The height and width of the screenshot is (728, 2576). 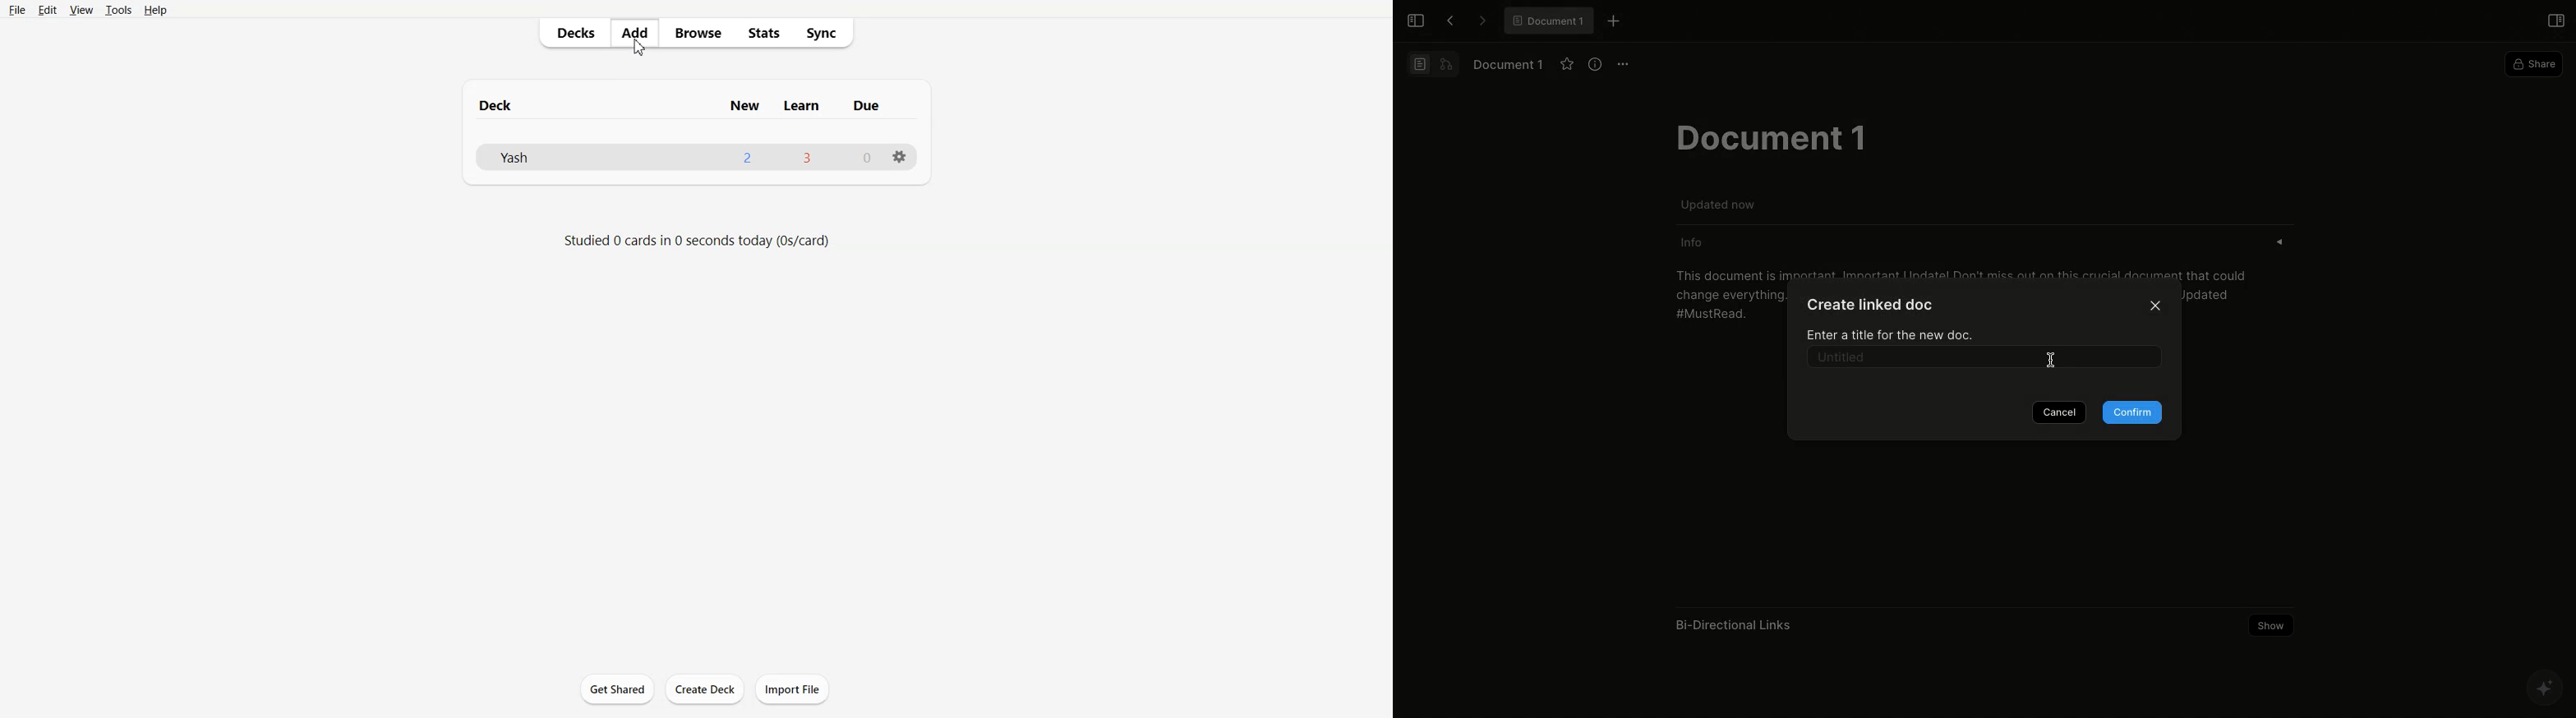 I want to click on Help, so click(x=156, y=9).